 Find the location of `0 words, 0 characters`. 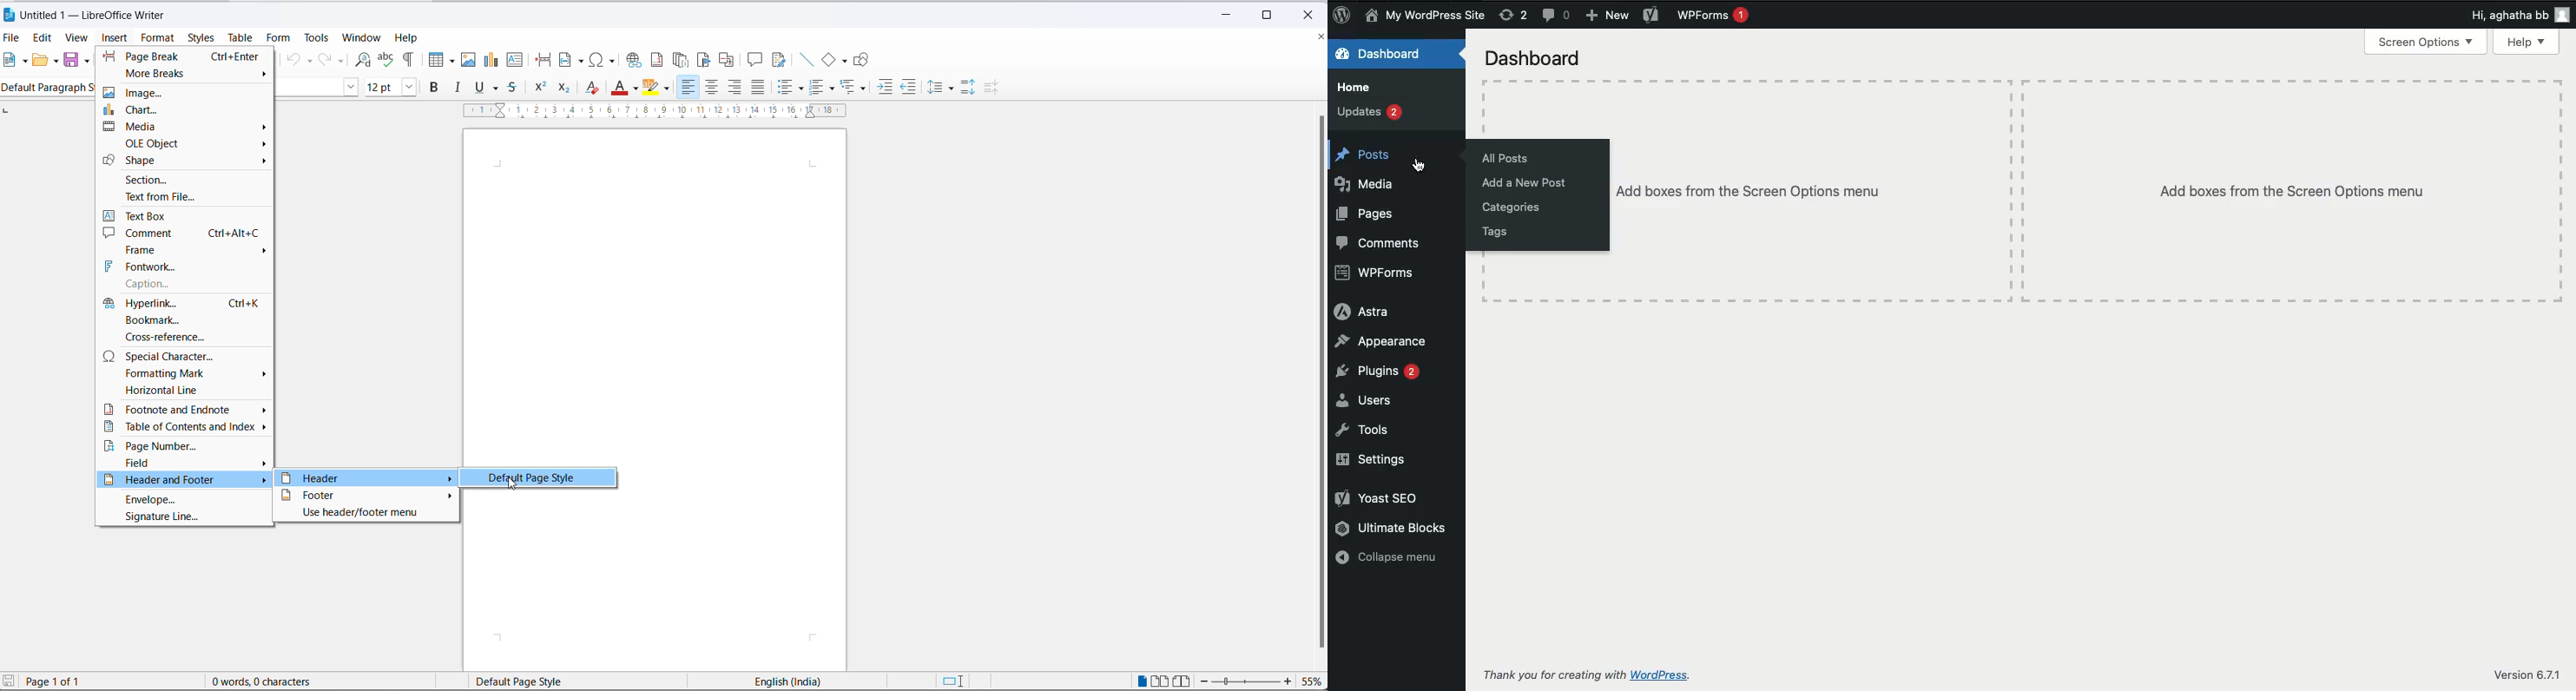

0 words, 0 characters is located at coordinates (277, 681).